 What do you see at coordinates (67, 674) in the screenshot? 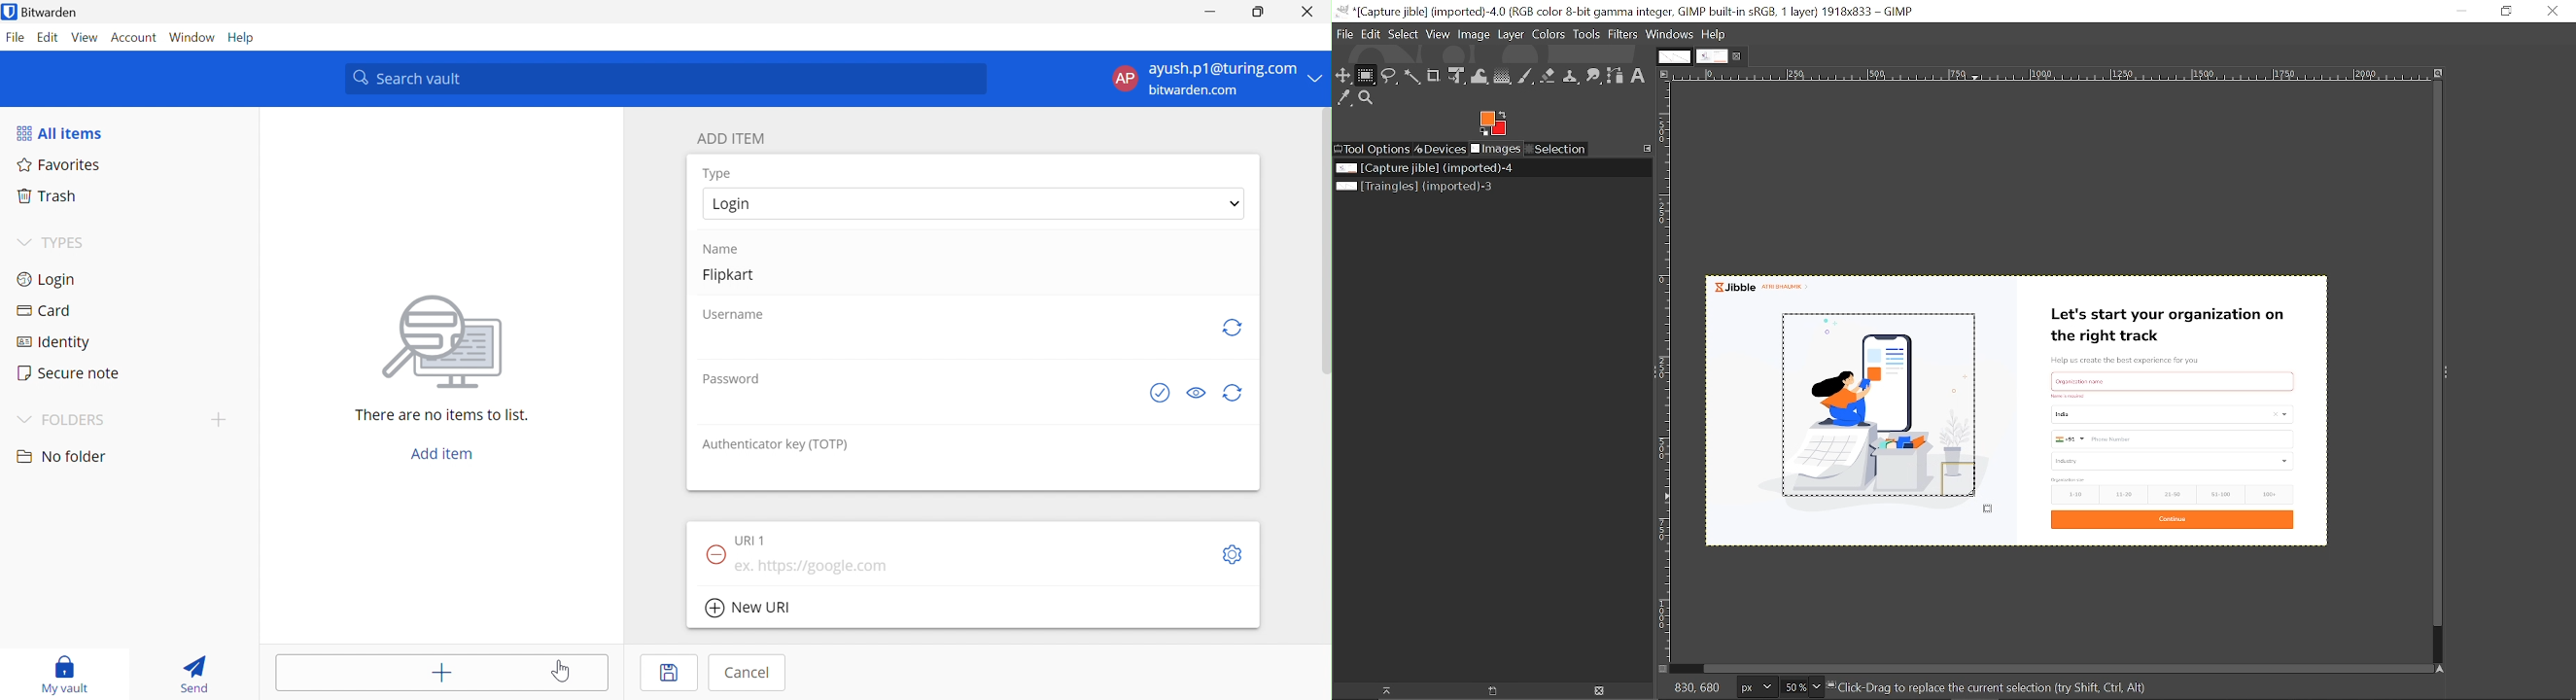
I see `My vault` at bounding box center [67, 674].